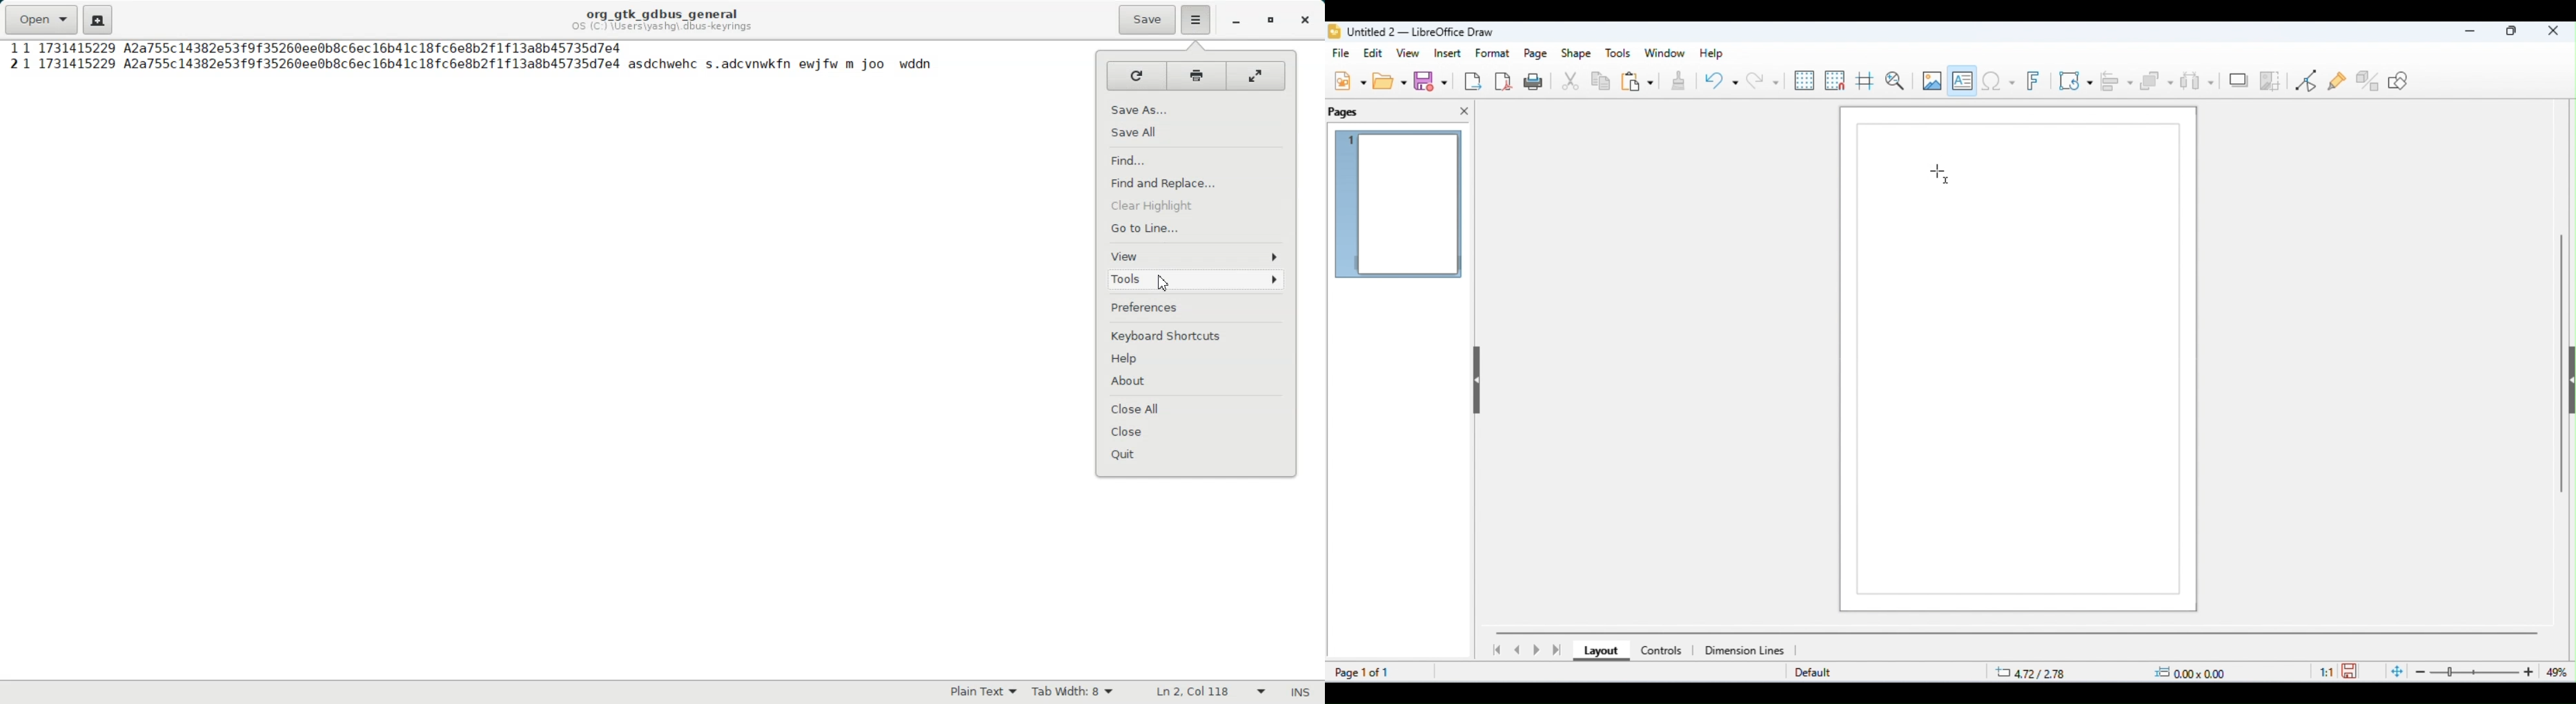 The height and width of the screenshot is (728, 2576). Describe the element at coordinates (1306, 20) in the screenshot. I see `Close` at that location.